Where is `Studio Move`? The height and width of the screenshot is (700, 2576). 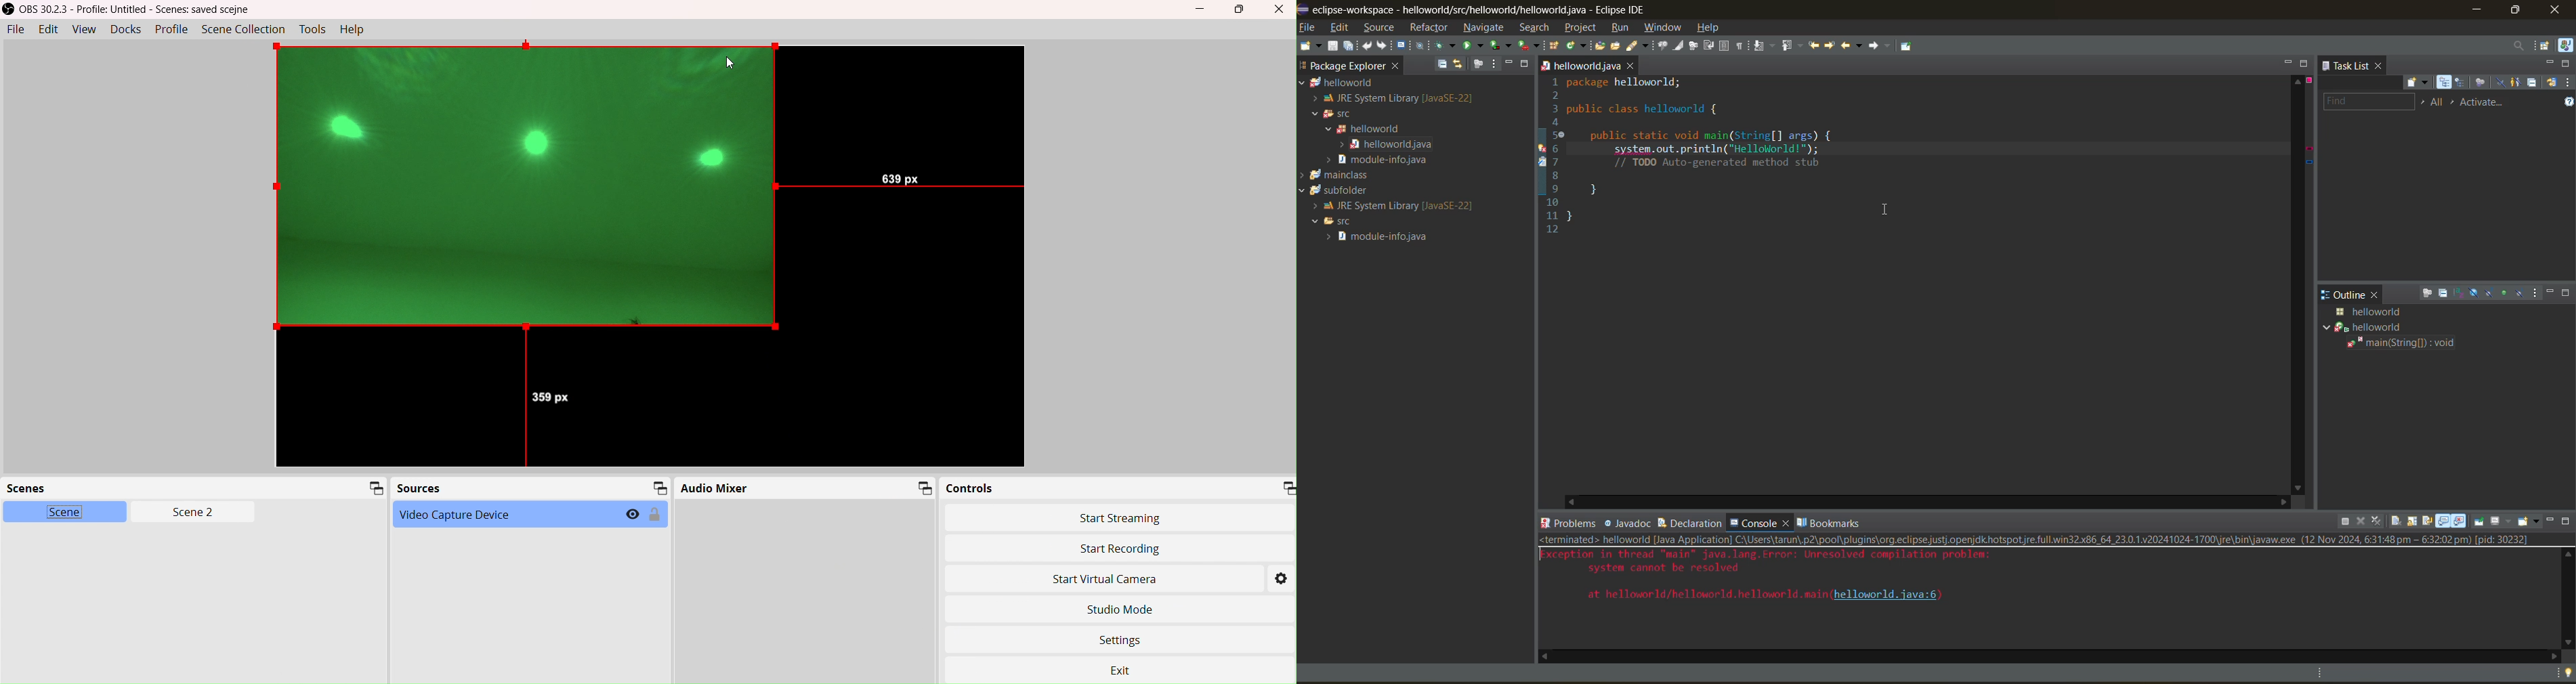
Studio Move is located at coordinates (1120, 607).